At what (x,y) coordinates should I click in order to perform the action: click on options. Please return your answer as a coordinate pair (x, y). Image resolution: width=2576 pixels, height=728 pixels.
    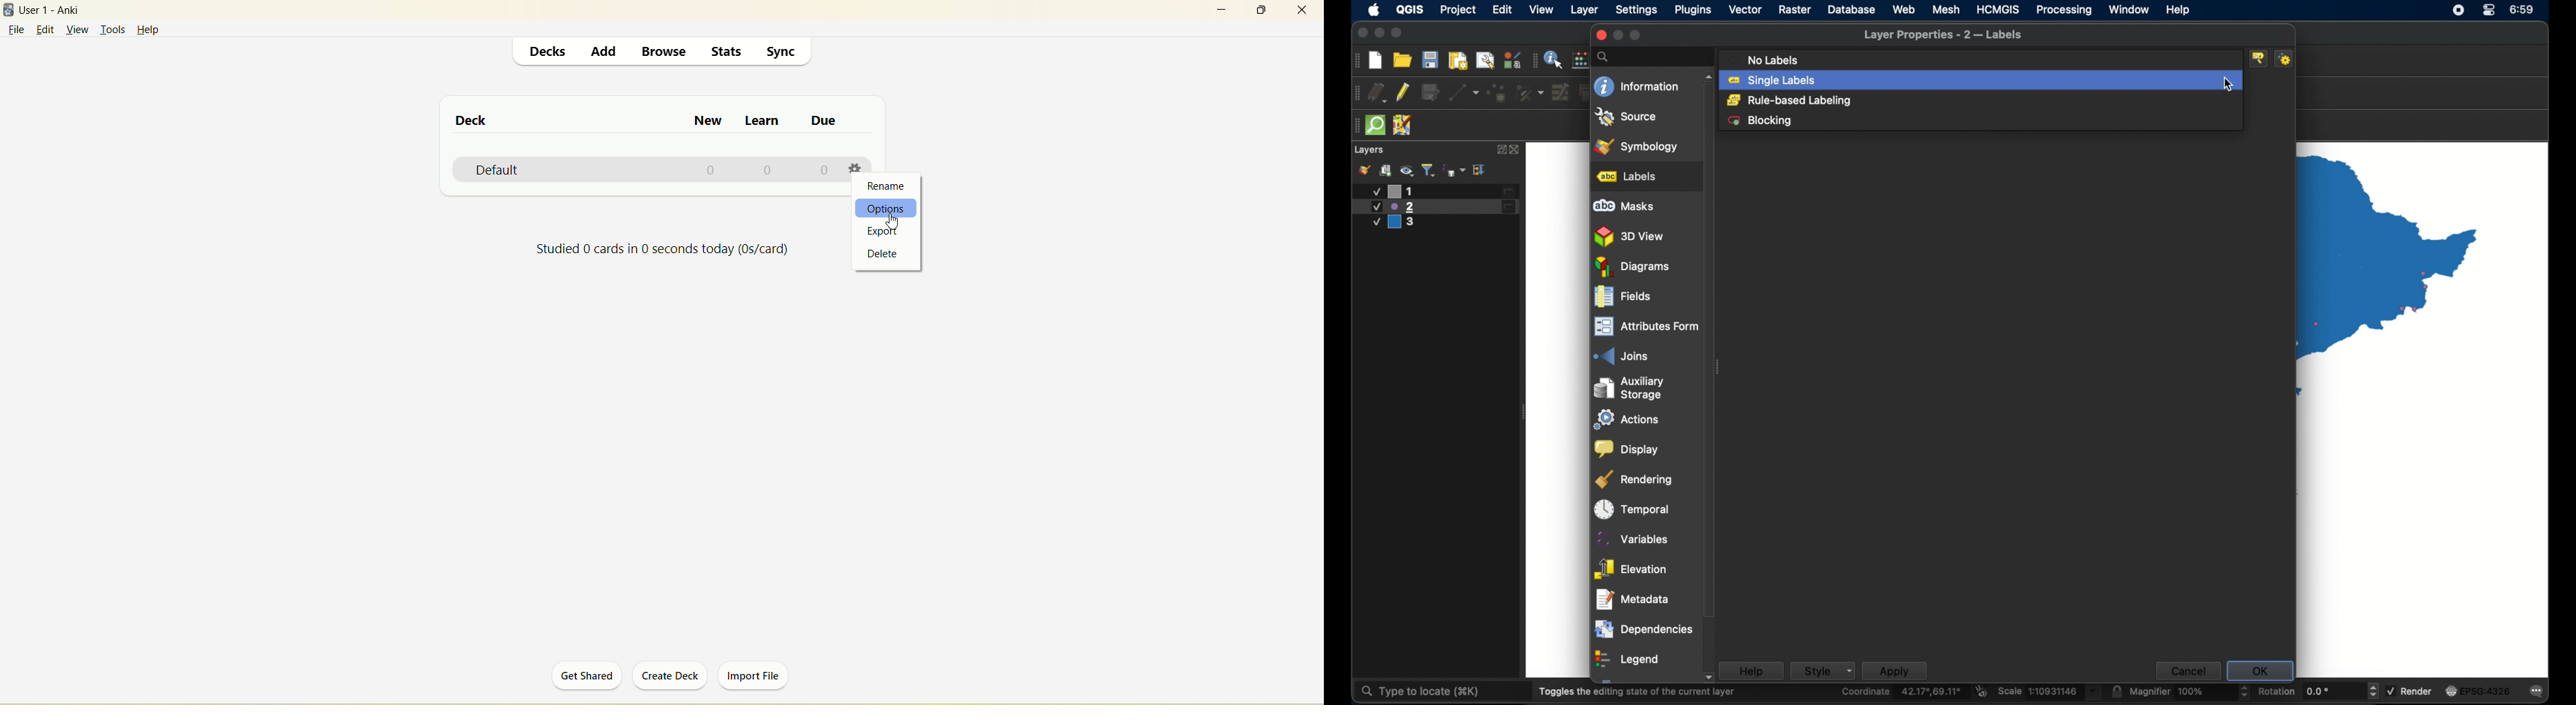
    Looking at the image, I should click on (887, 210).